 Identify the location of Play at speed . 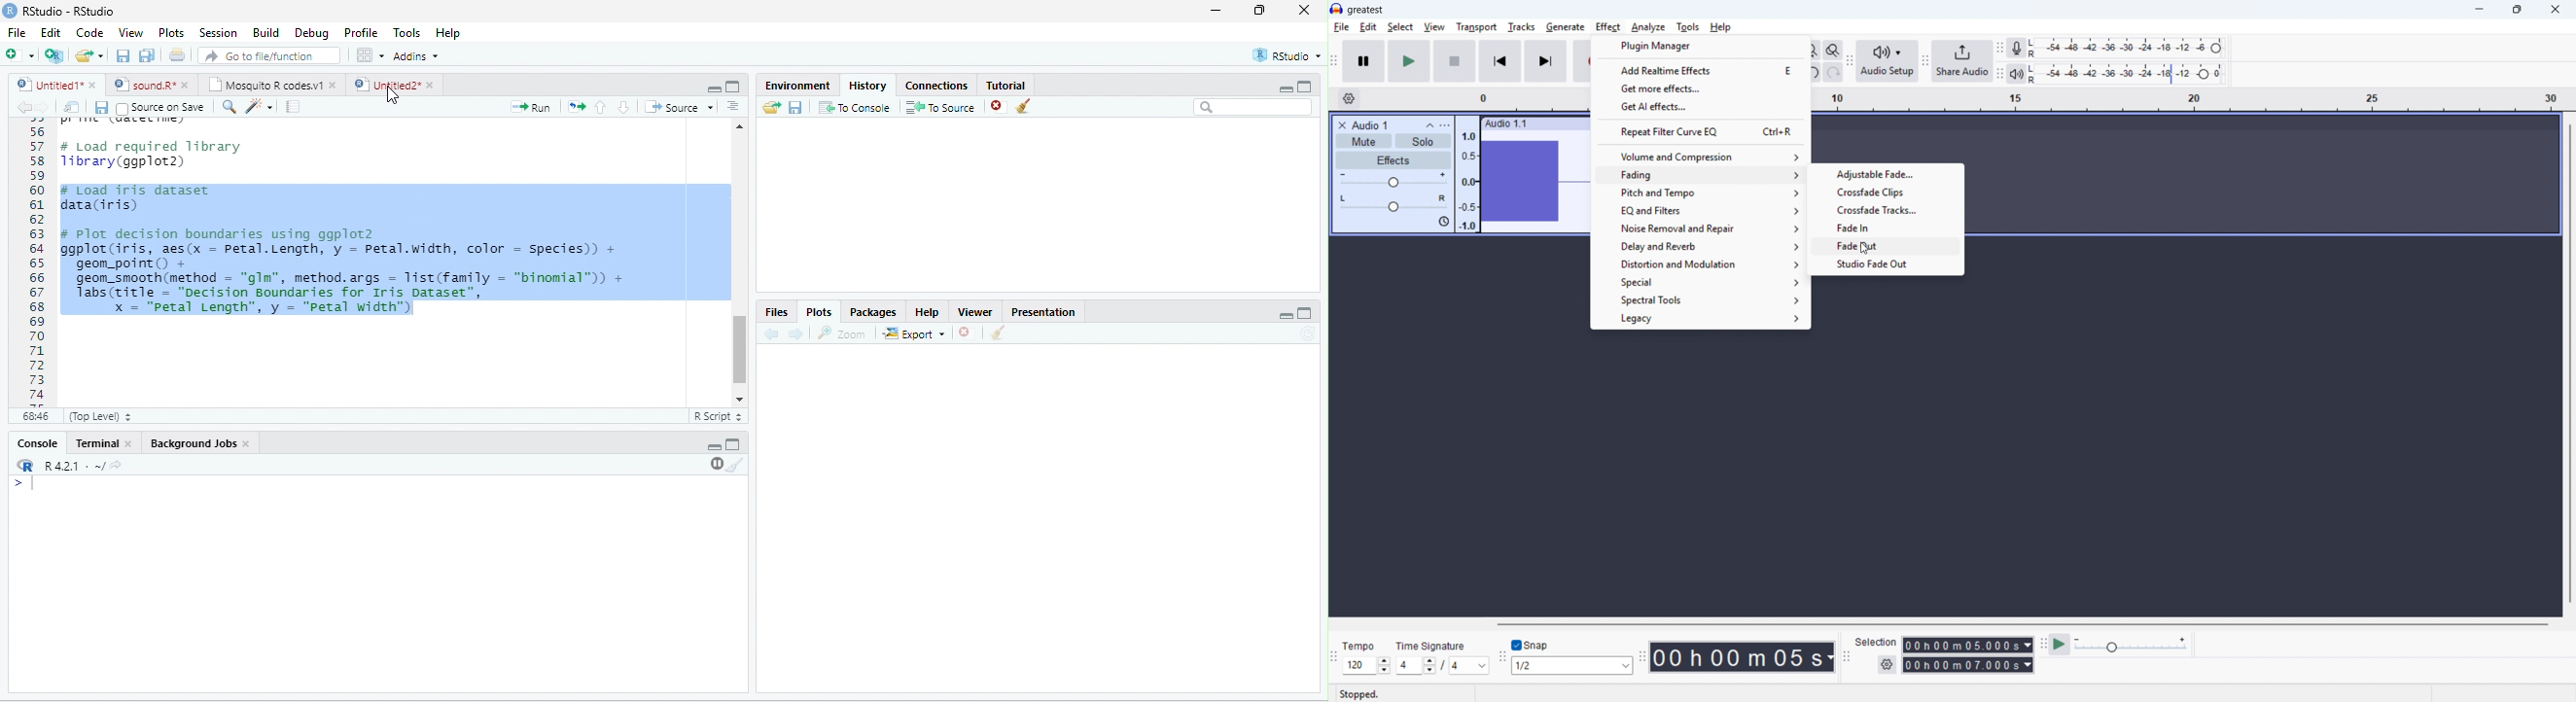
(2060, 645).